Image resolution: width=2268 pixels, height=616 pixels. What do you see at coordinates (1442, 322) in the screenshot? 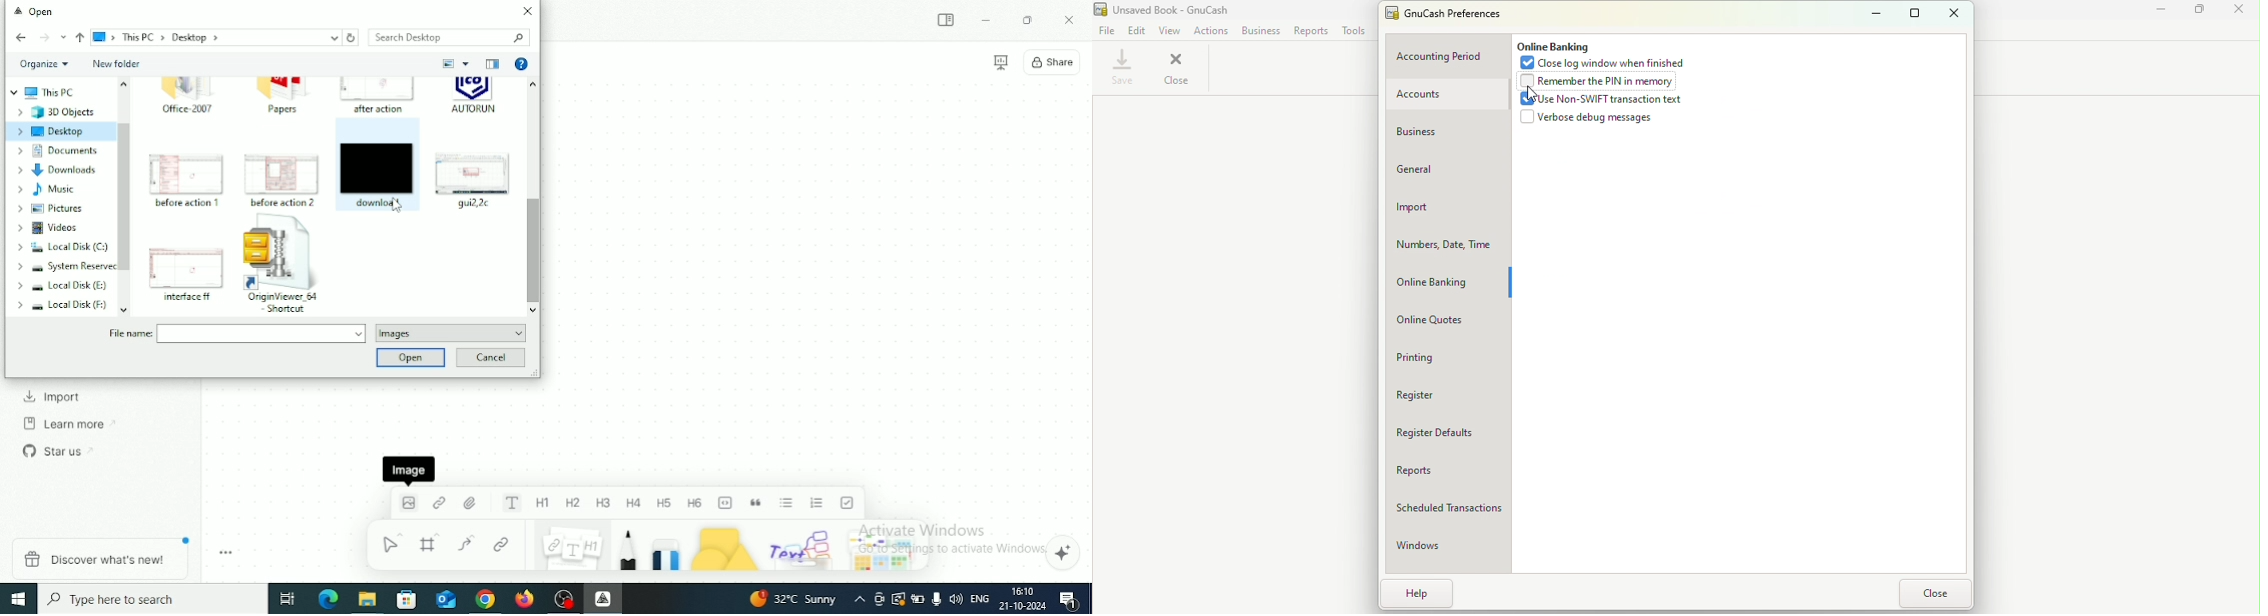
I see `Online quotes` at bounding box center [1442, 322].